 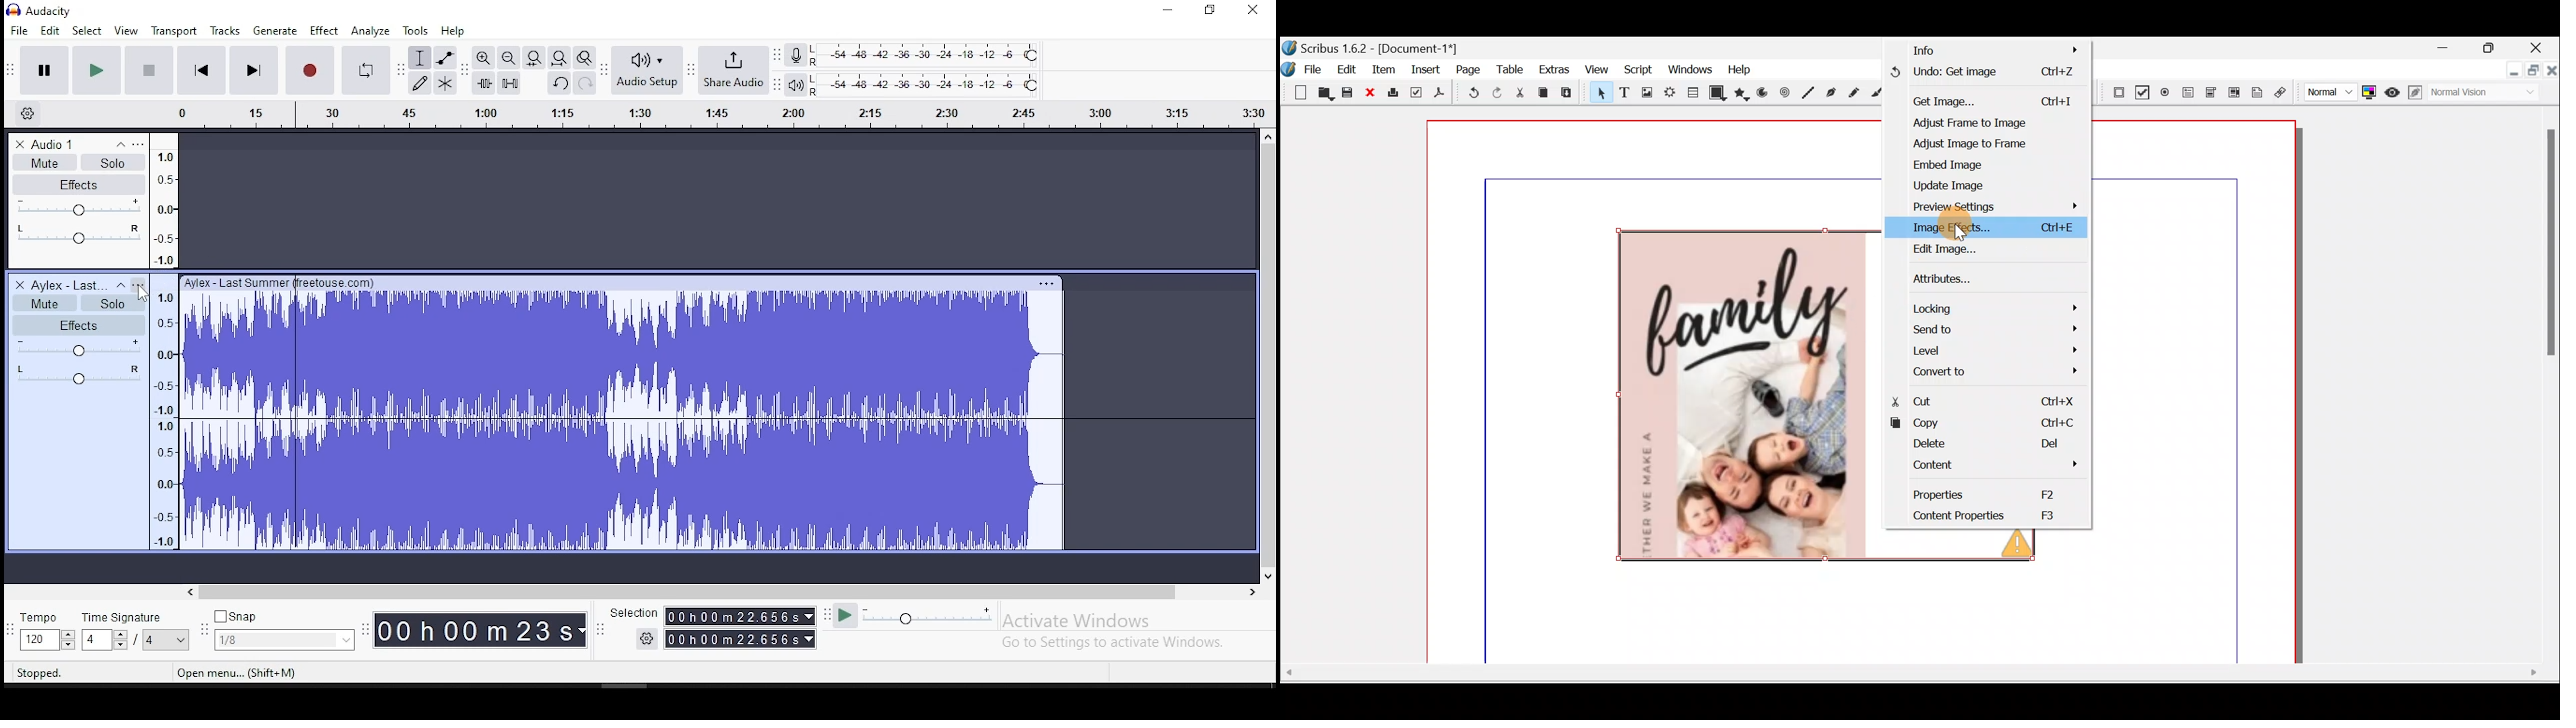 What do you see at coordinates (1877, 95) in the screenshot?
I see `Calligraphic line` at bounding box center [1877, 95].